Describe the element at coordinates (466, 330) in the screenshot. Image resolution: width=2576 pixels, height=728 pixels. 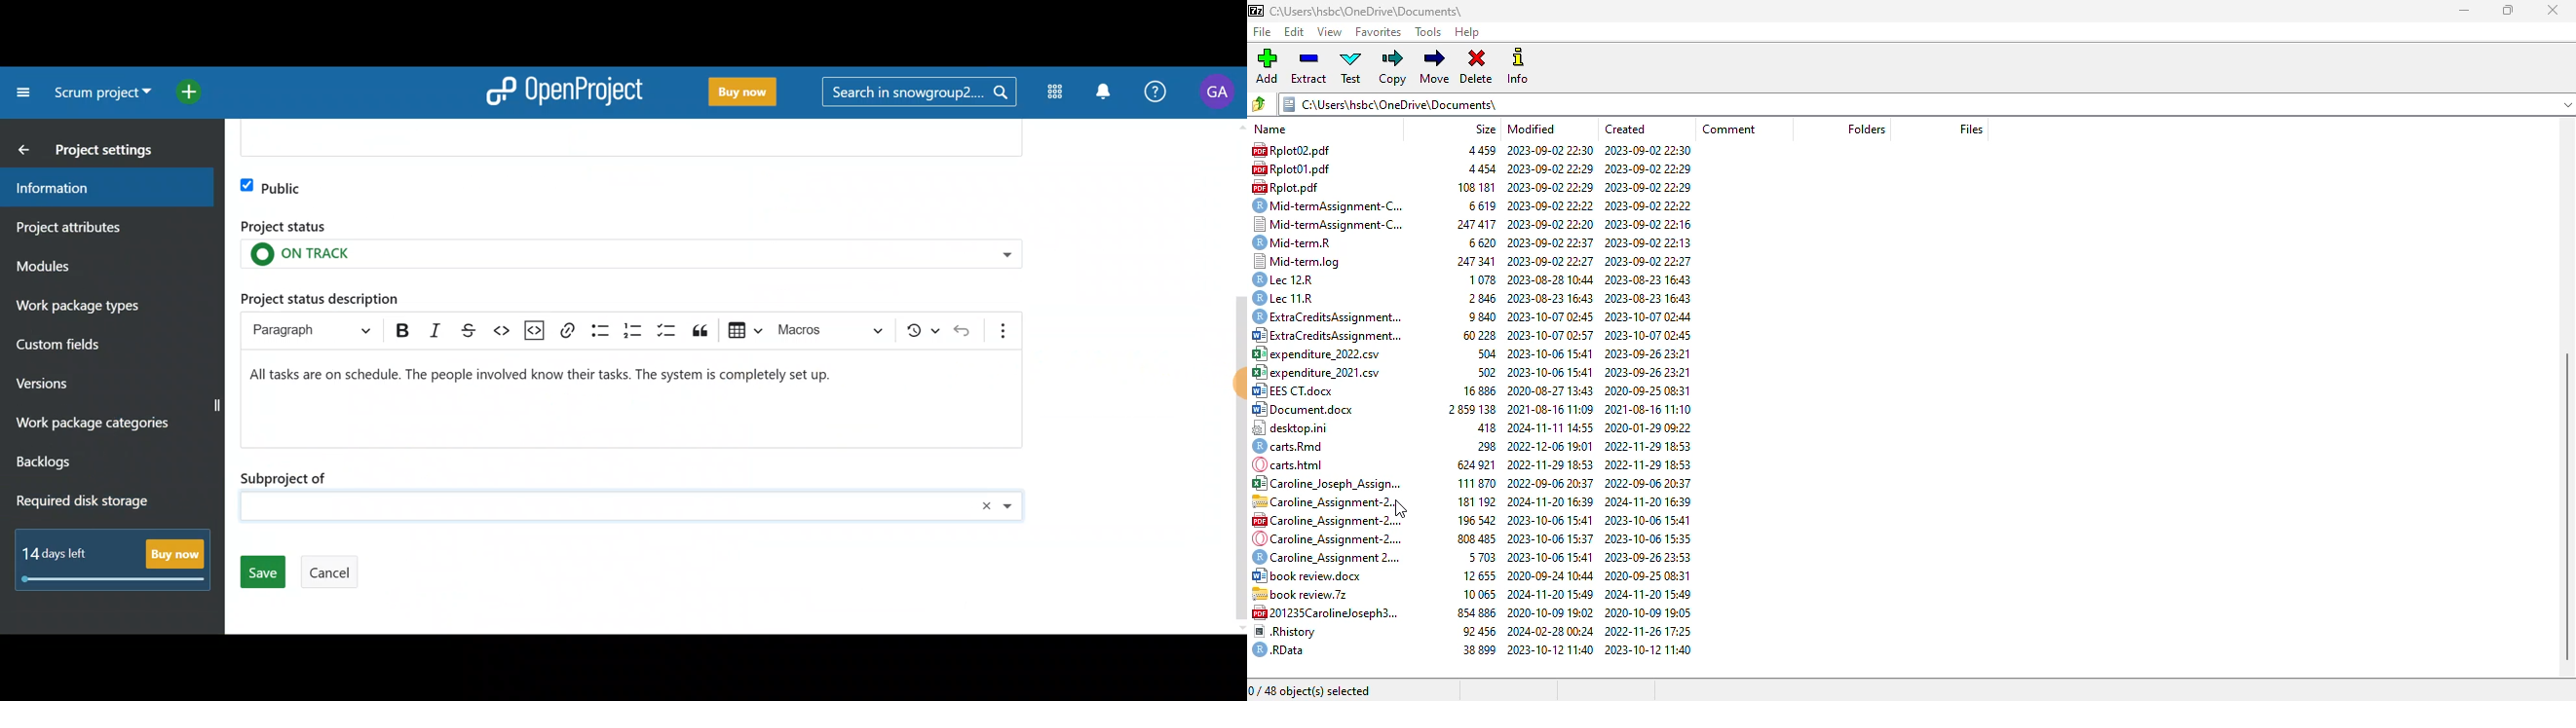
I see `Strikethrough` at that location.